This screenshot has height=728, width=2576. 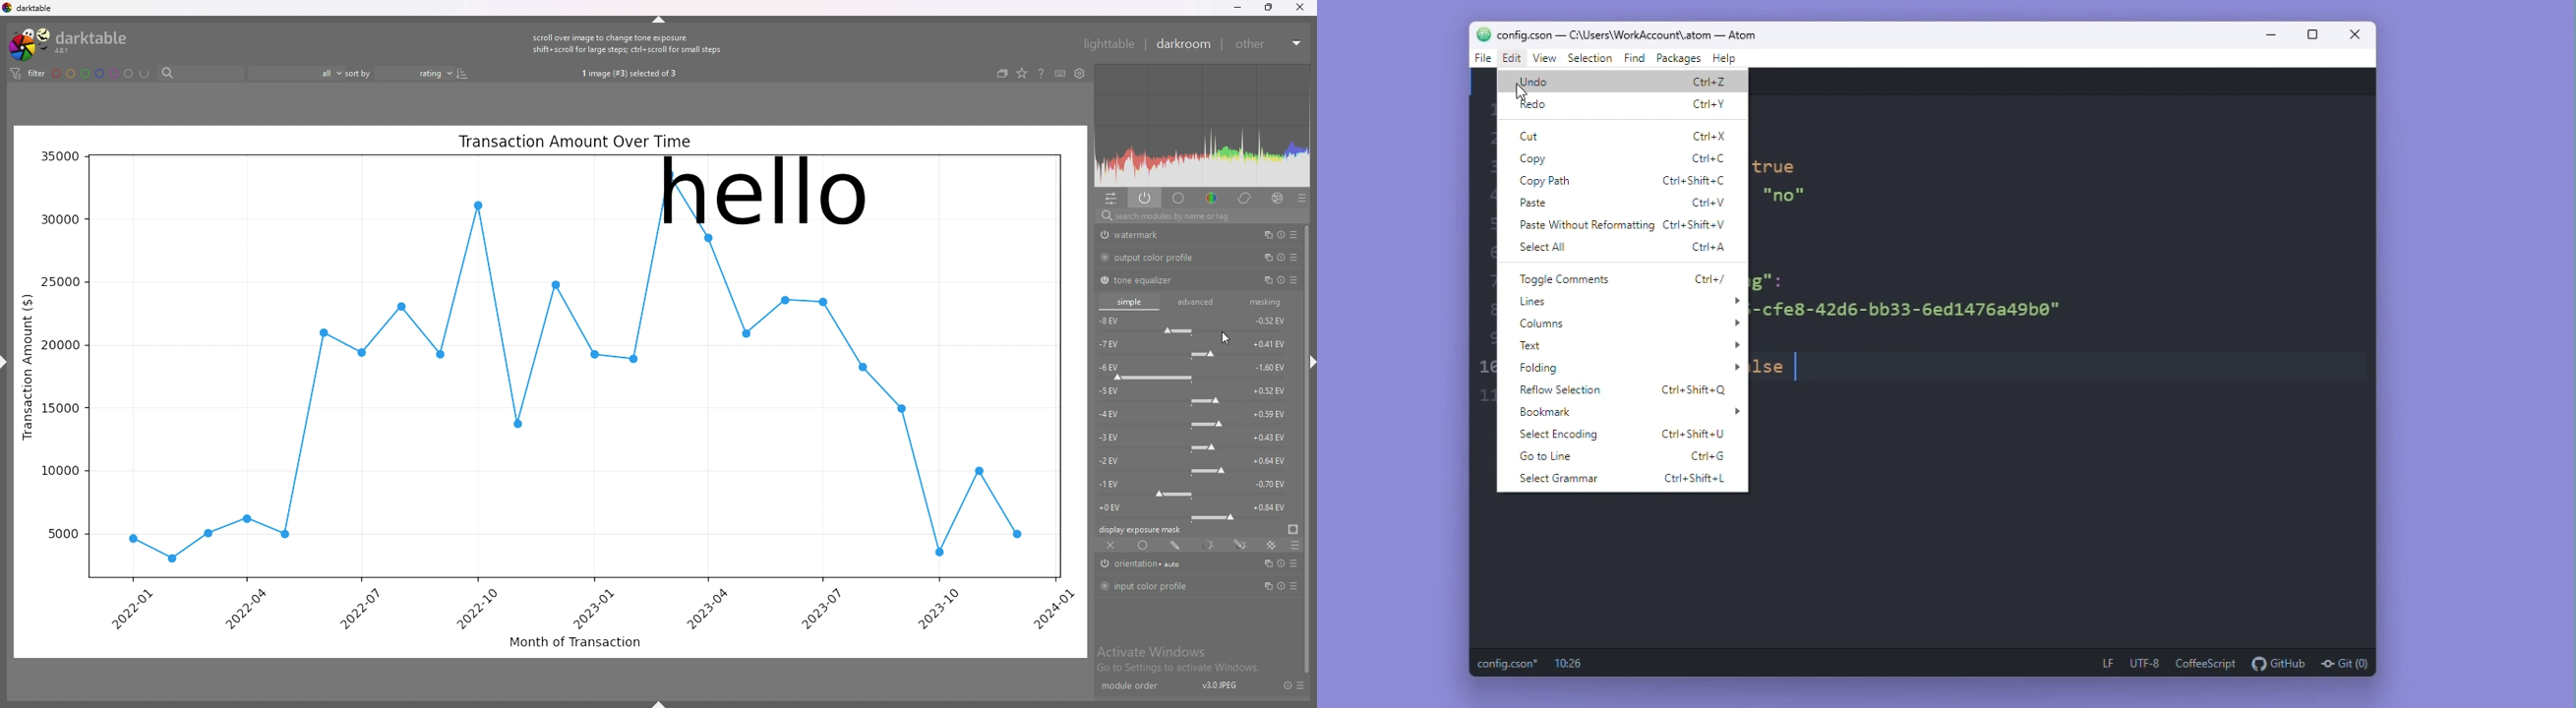 I want to click on change type of overlays, so click(x=1023, y=73).